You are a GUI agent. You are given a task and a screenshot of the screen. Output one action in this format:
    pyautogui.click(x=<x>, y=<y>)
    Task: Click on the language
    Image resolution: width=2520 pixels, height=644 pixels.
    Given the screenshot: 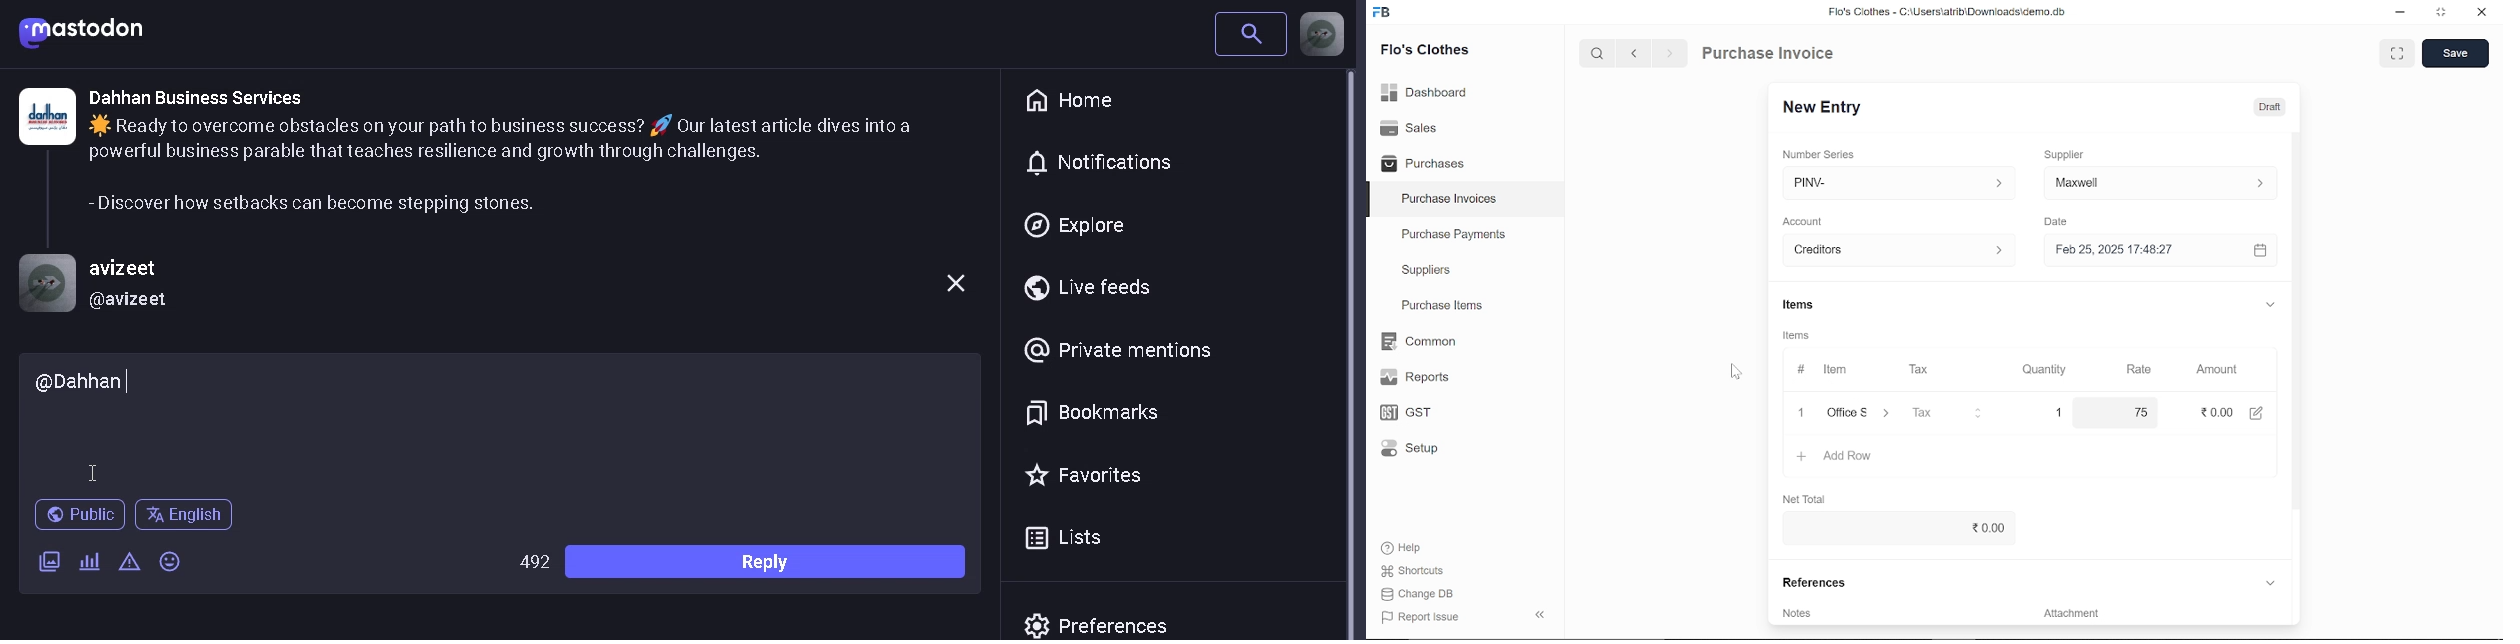 What is the action you would take?
    pyautogui.click(x=189, y=518)
    